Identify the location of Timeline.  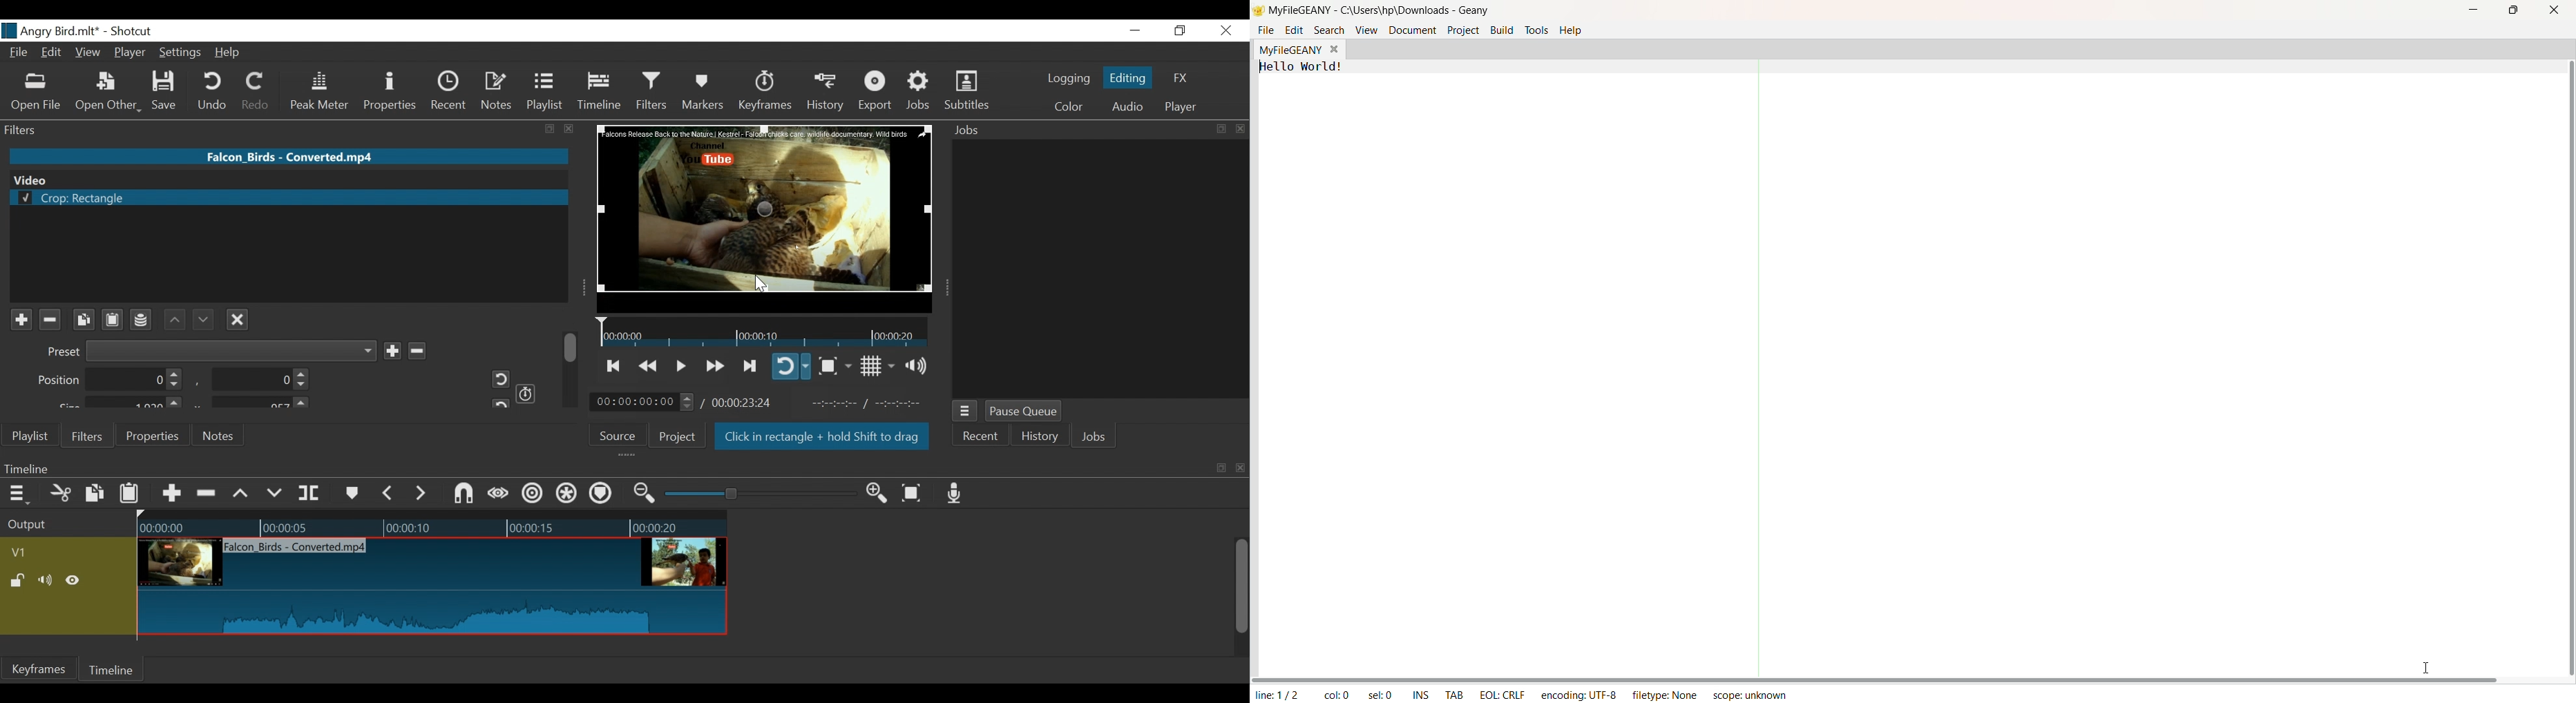
(432, 525).